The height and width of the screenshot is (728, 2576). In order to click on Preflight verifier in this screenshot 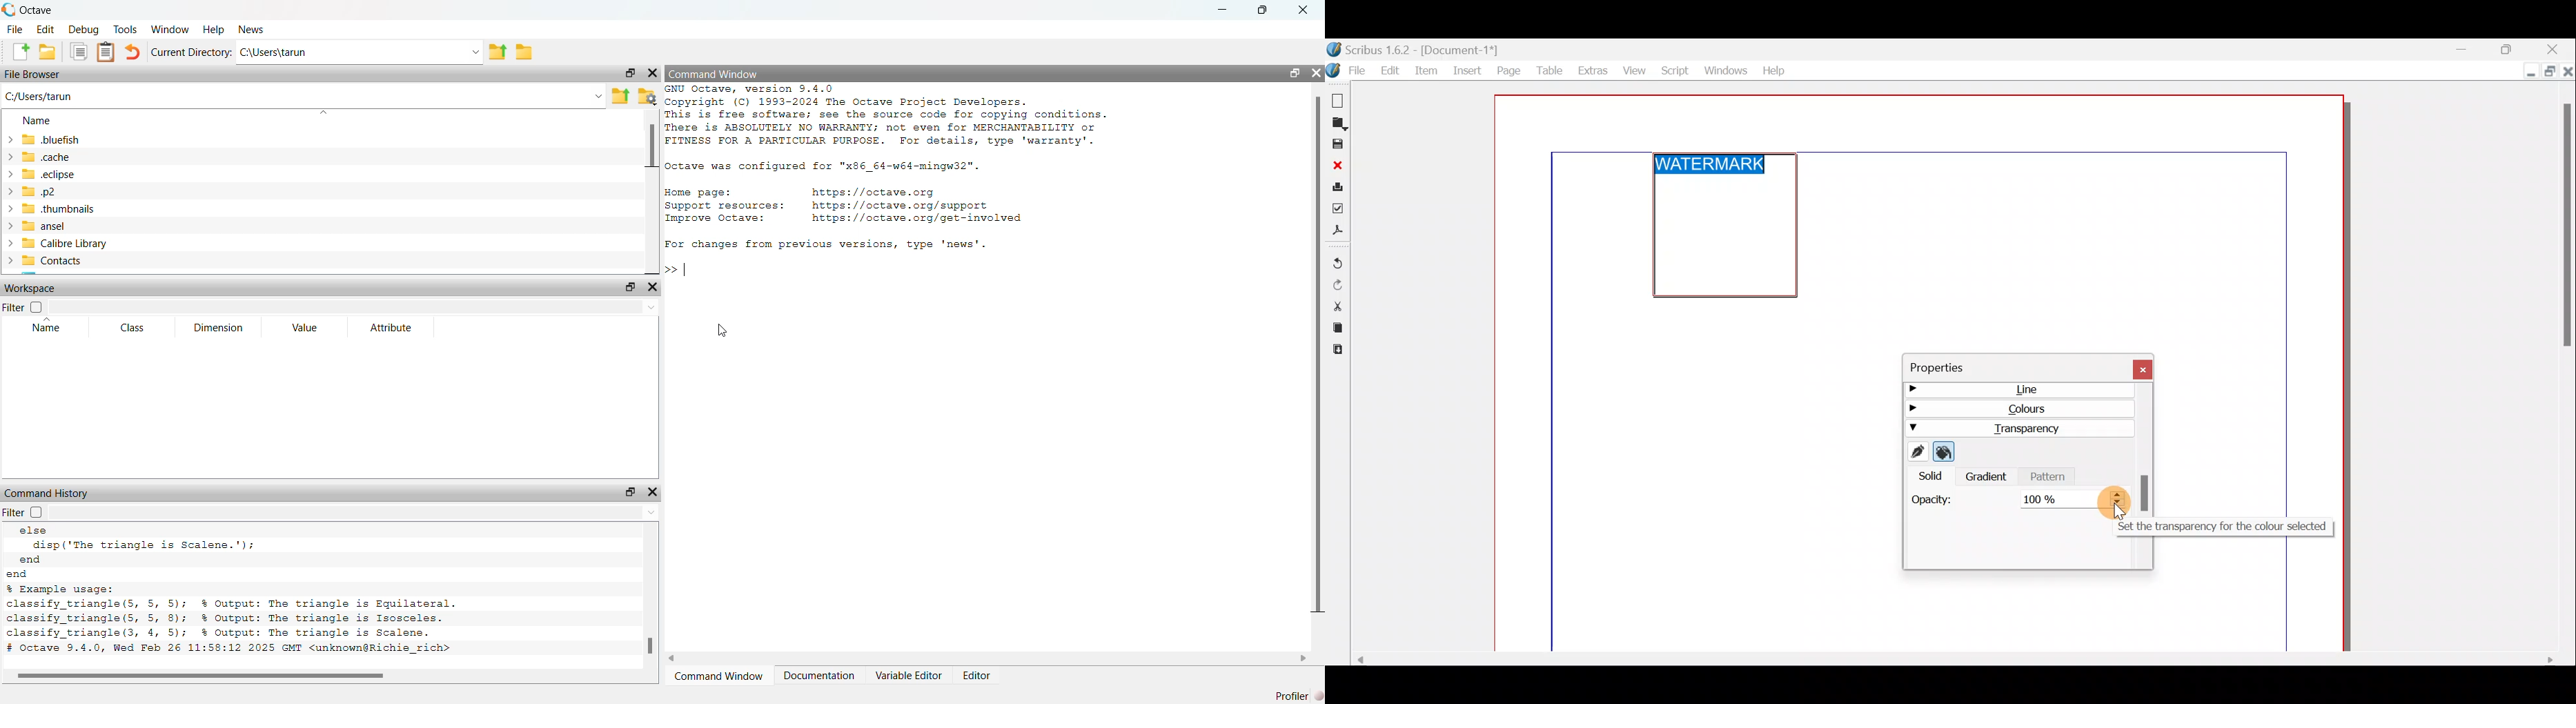, I will do `click(1338, 212)`.